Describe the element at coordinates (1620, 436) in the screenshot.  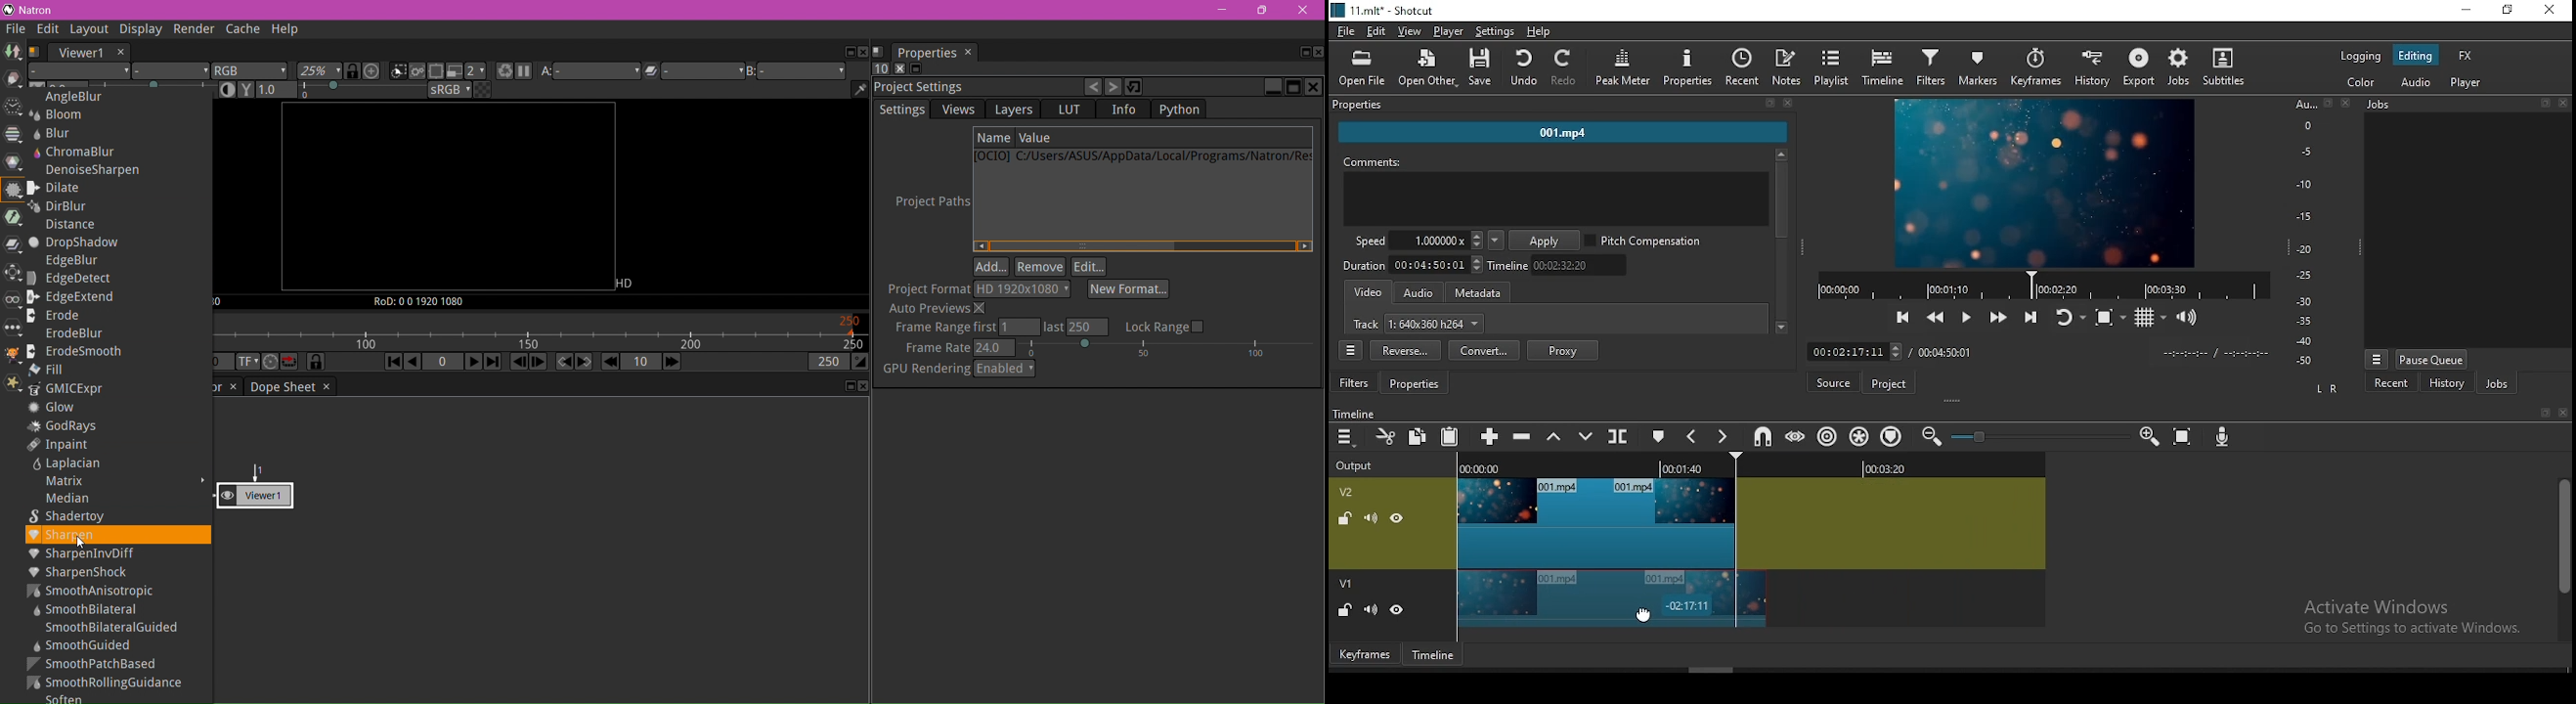
I see `split at playhead` at that location.